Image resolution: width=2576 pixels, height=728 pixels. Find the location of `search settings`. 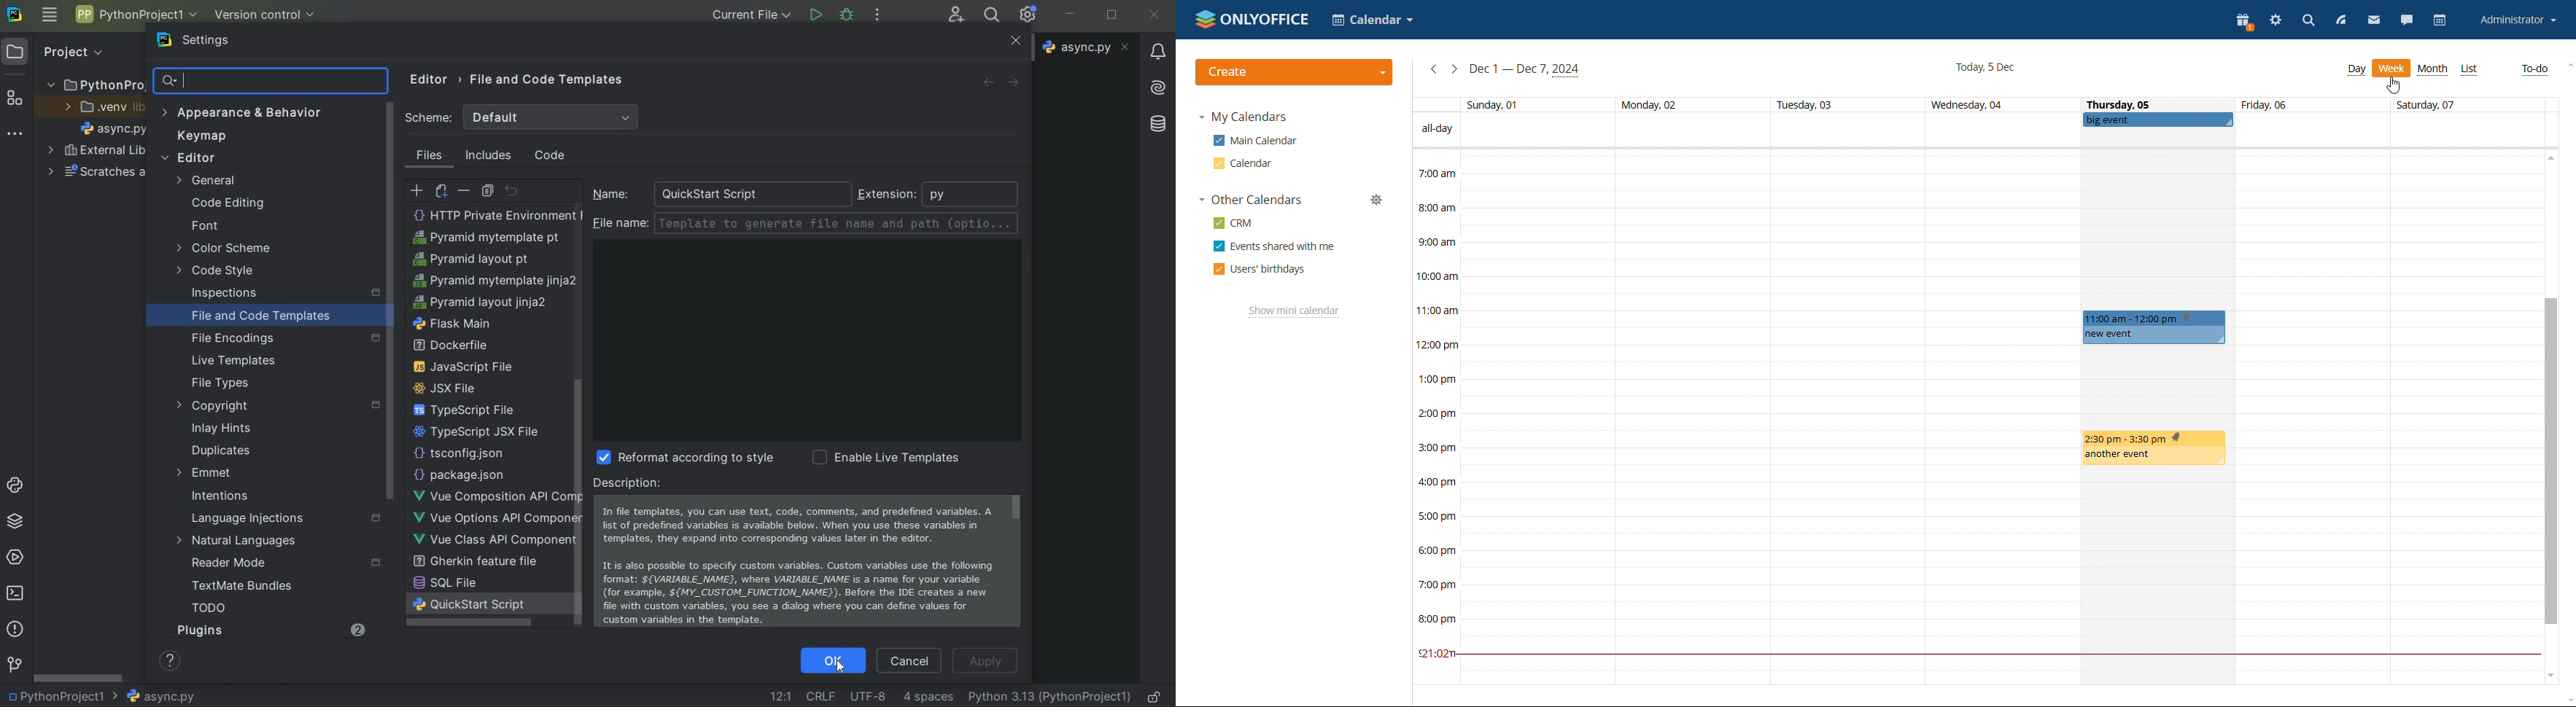

search settings is located at coordinates (272, 81).